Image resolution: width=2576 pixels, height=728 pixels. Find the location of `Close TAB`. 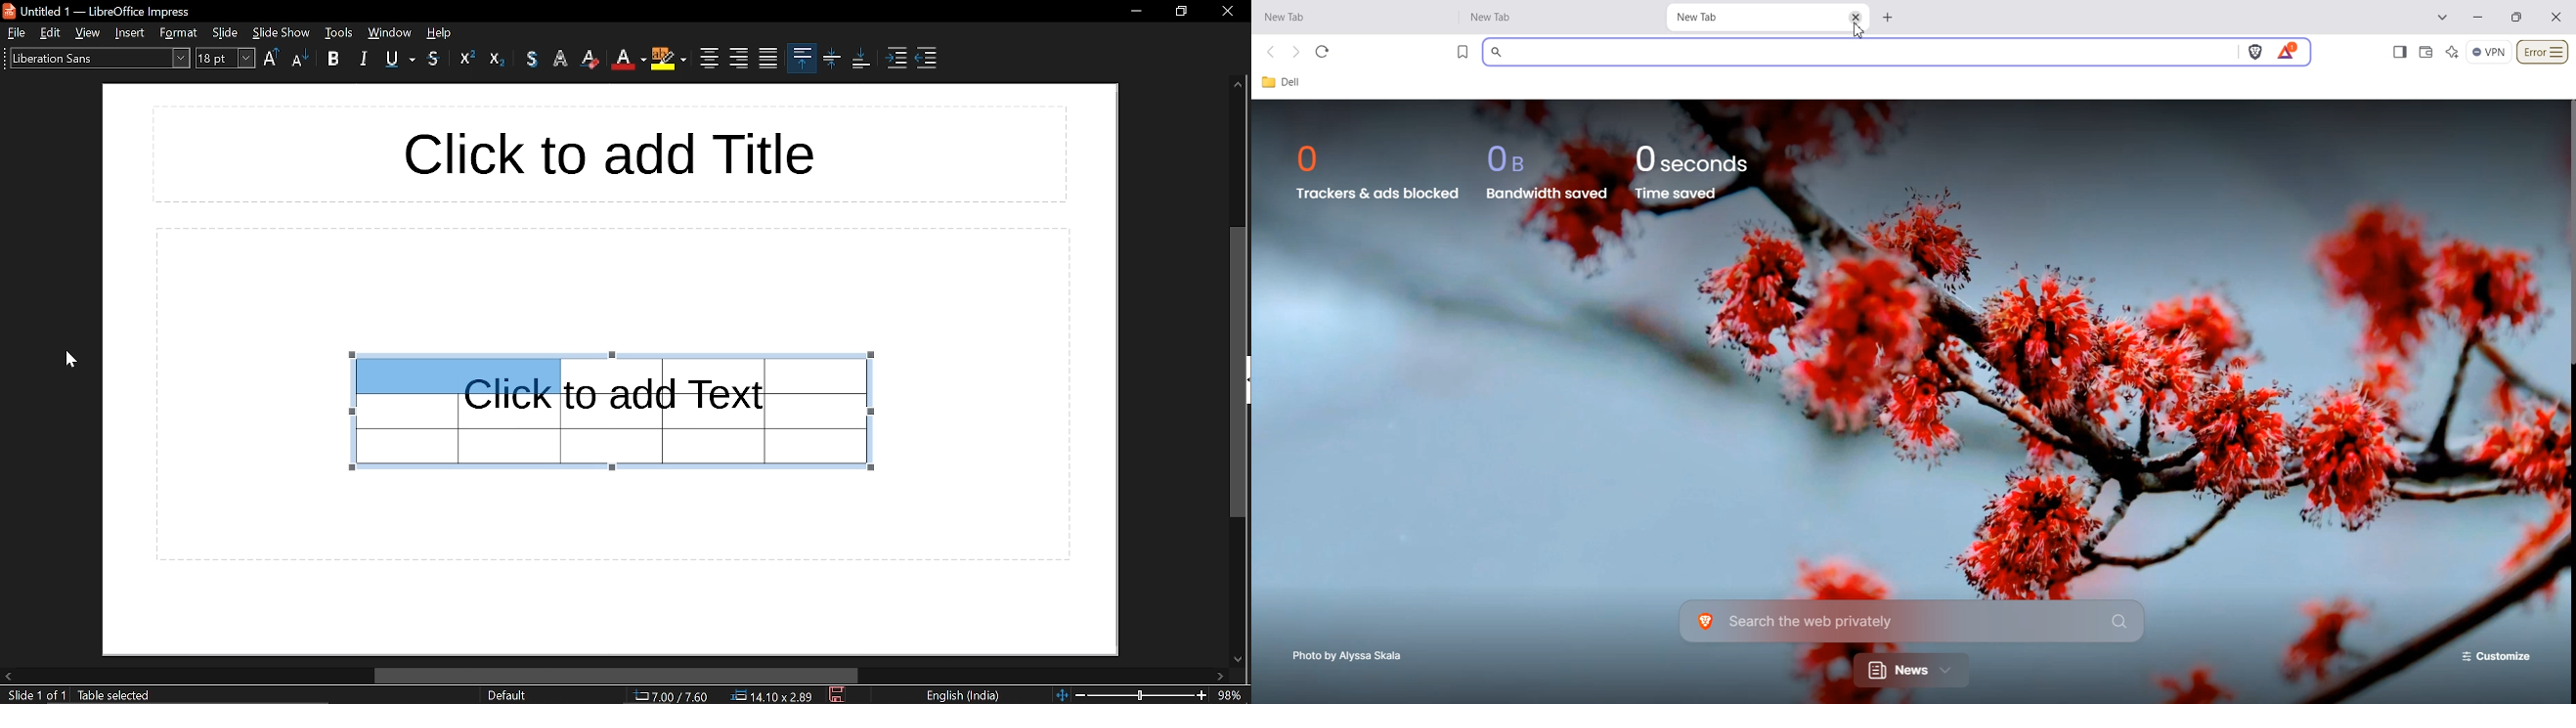

Close TAB is located at coordinates (1857, 19).